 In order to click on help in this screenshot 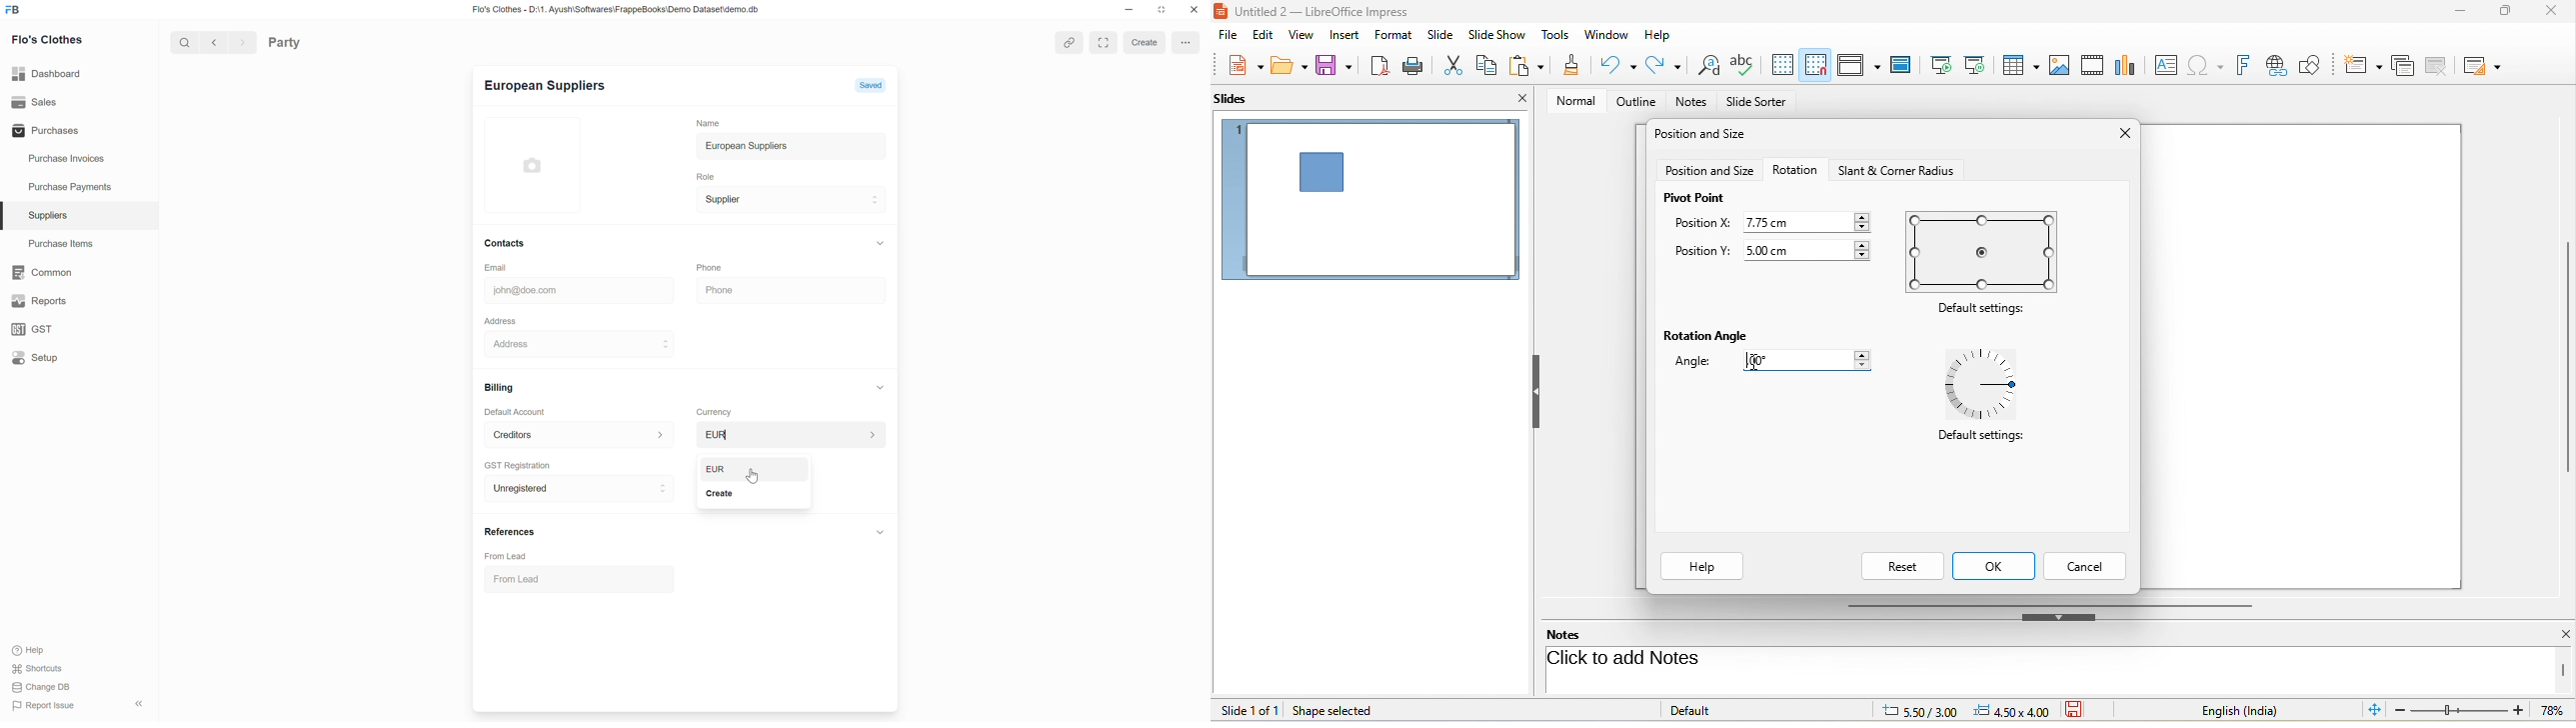, I will do `click(27, 652)`.